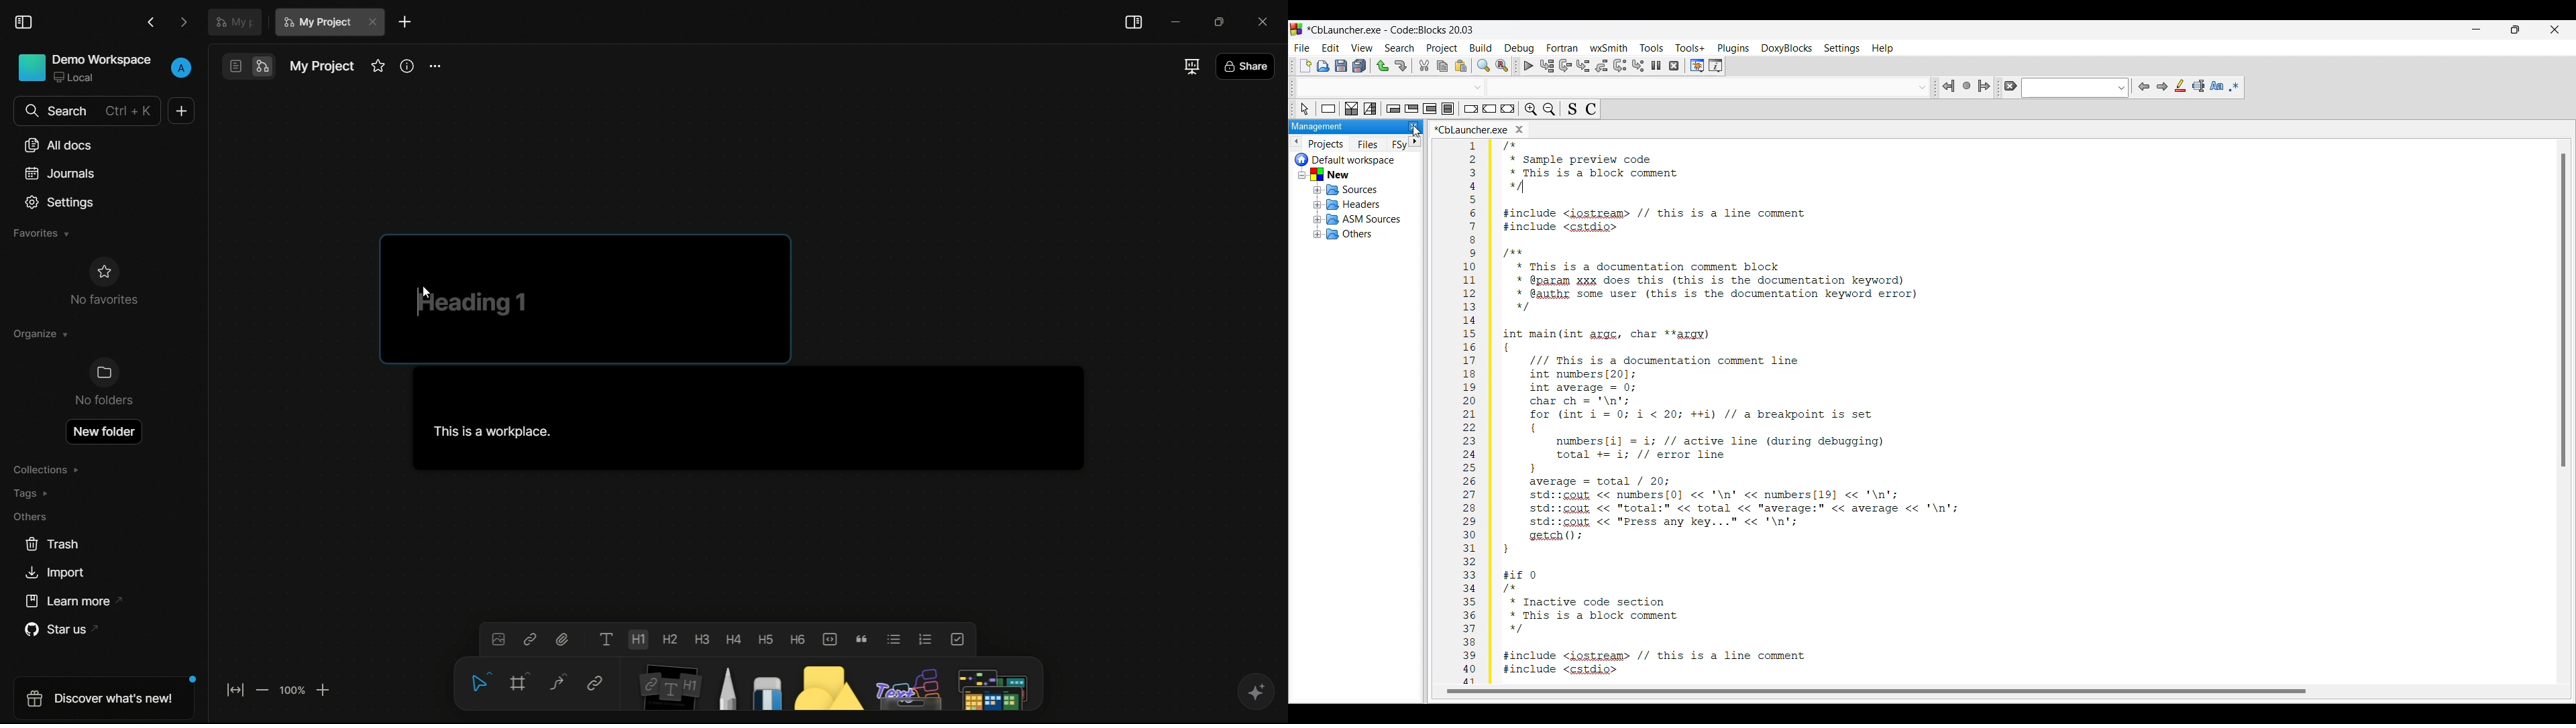 The image size is (2576, 728). Describe the element at coordinates (744, 418) in the screenshot. I see `This is a workspace` at that location.